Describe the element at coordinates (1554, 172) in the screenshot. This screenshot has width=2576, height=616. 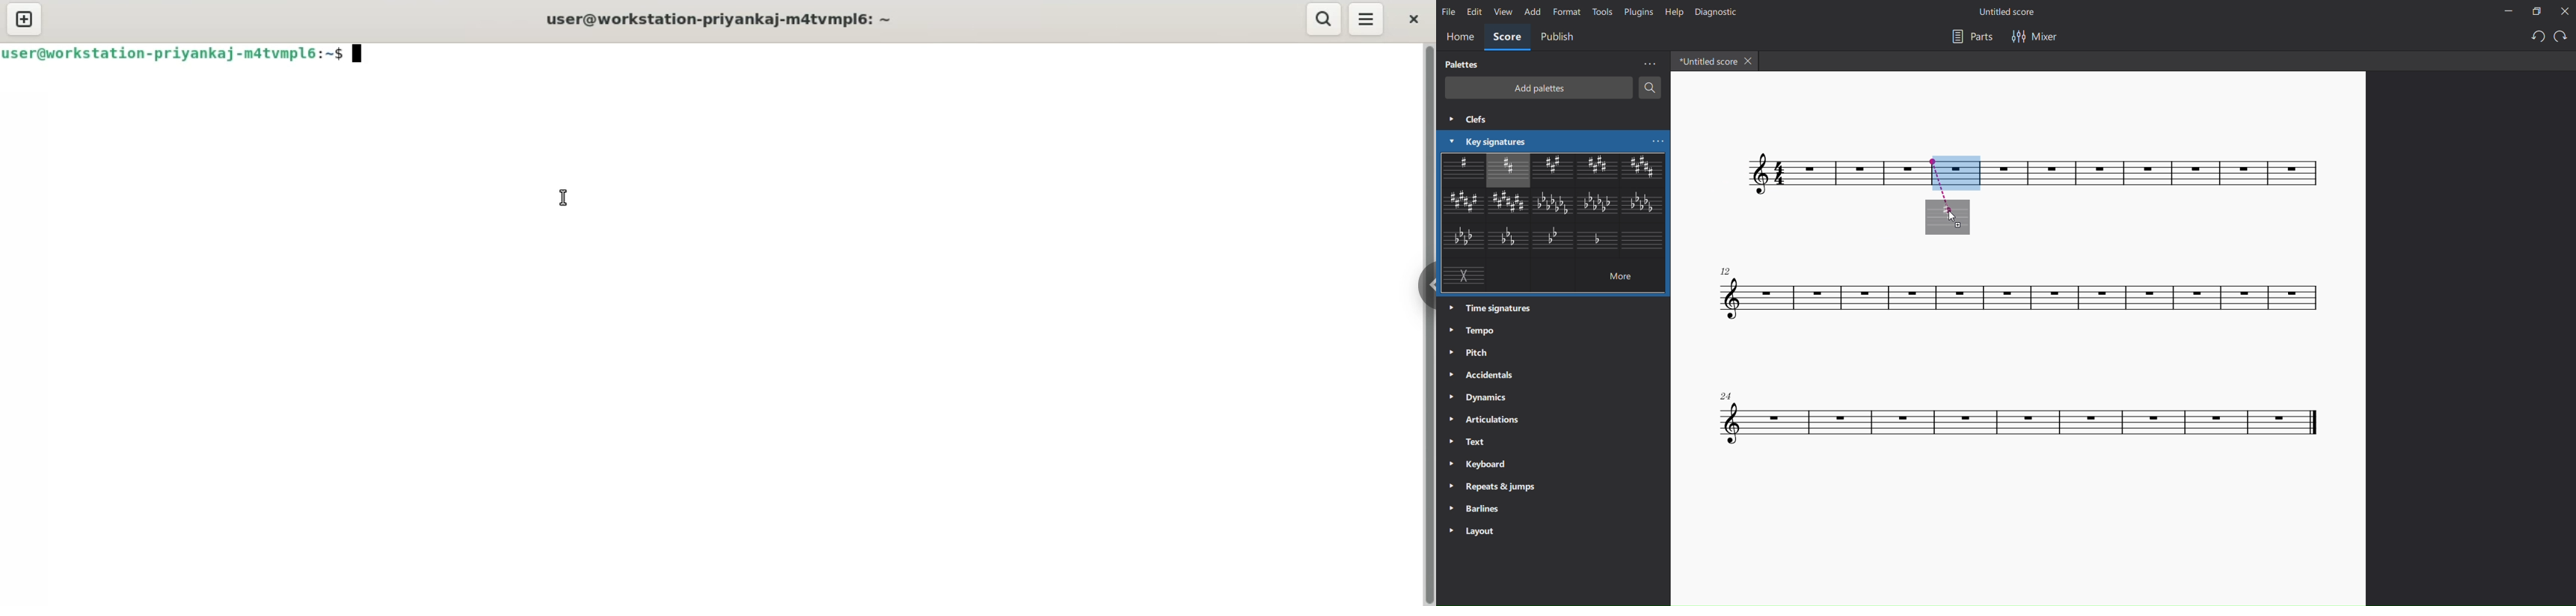
I see `other key signatures` at that location.